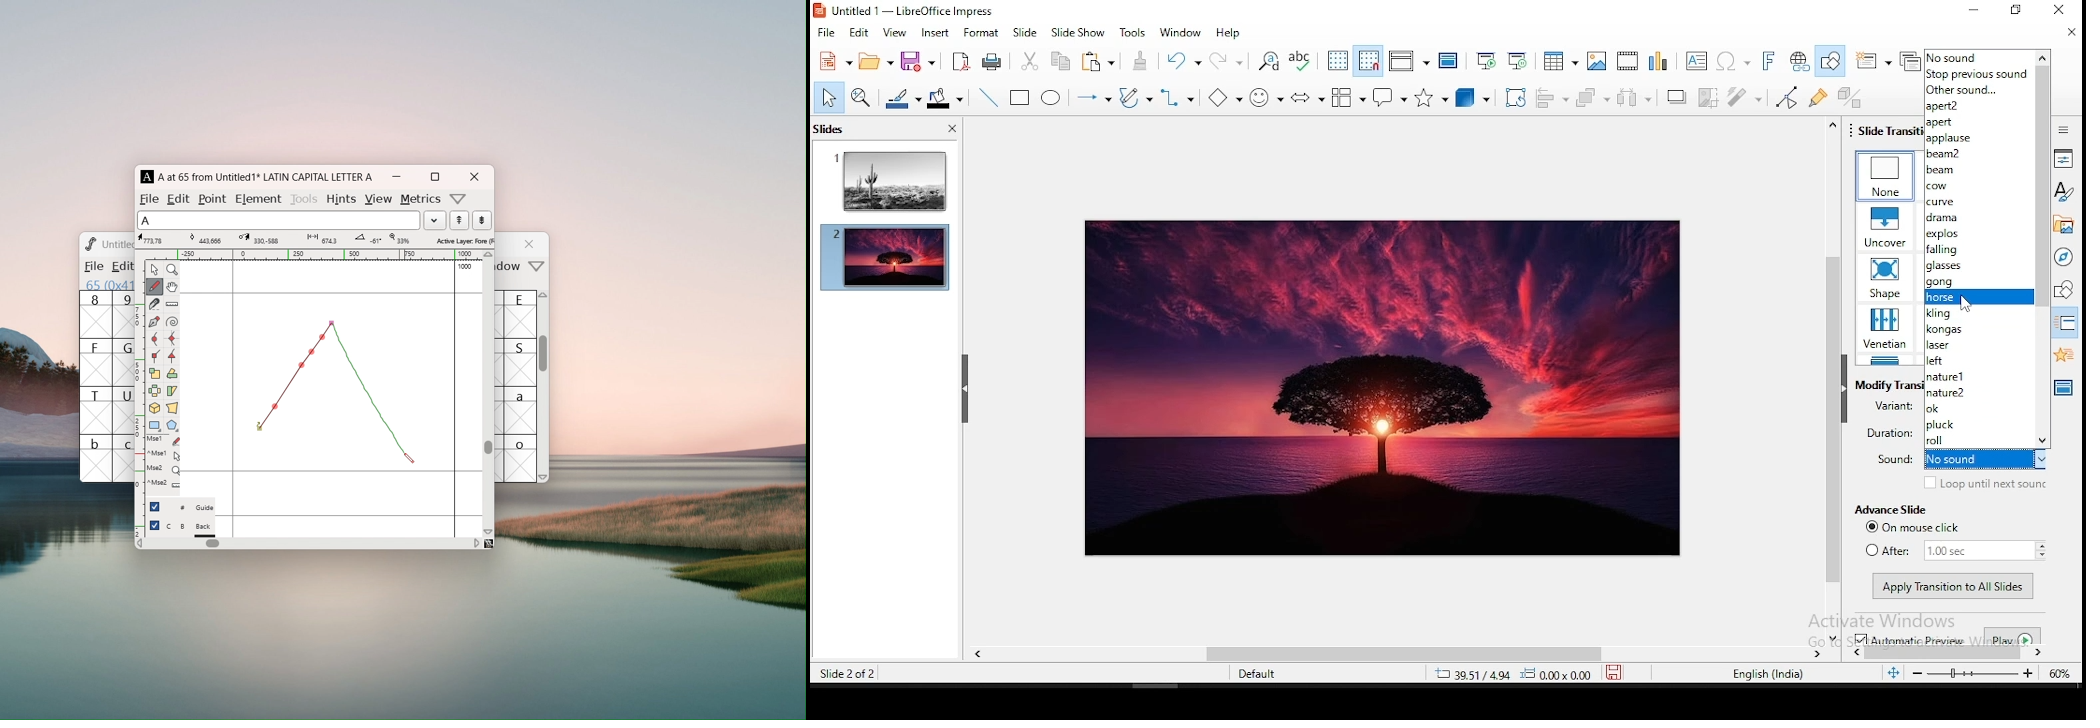 This screenshot has width=2100, height=728. I want to click on master slide, so click(1449, 58).